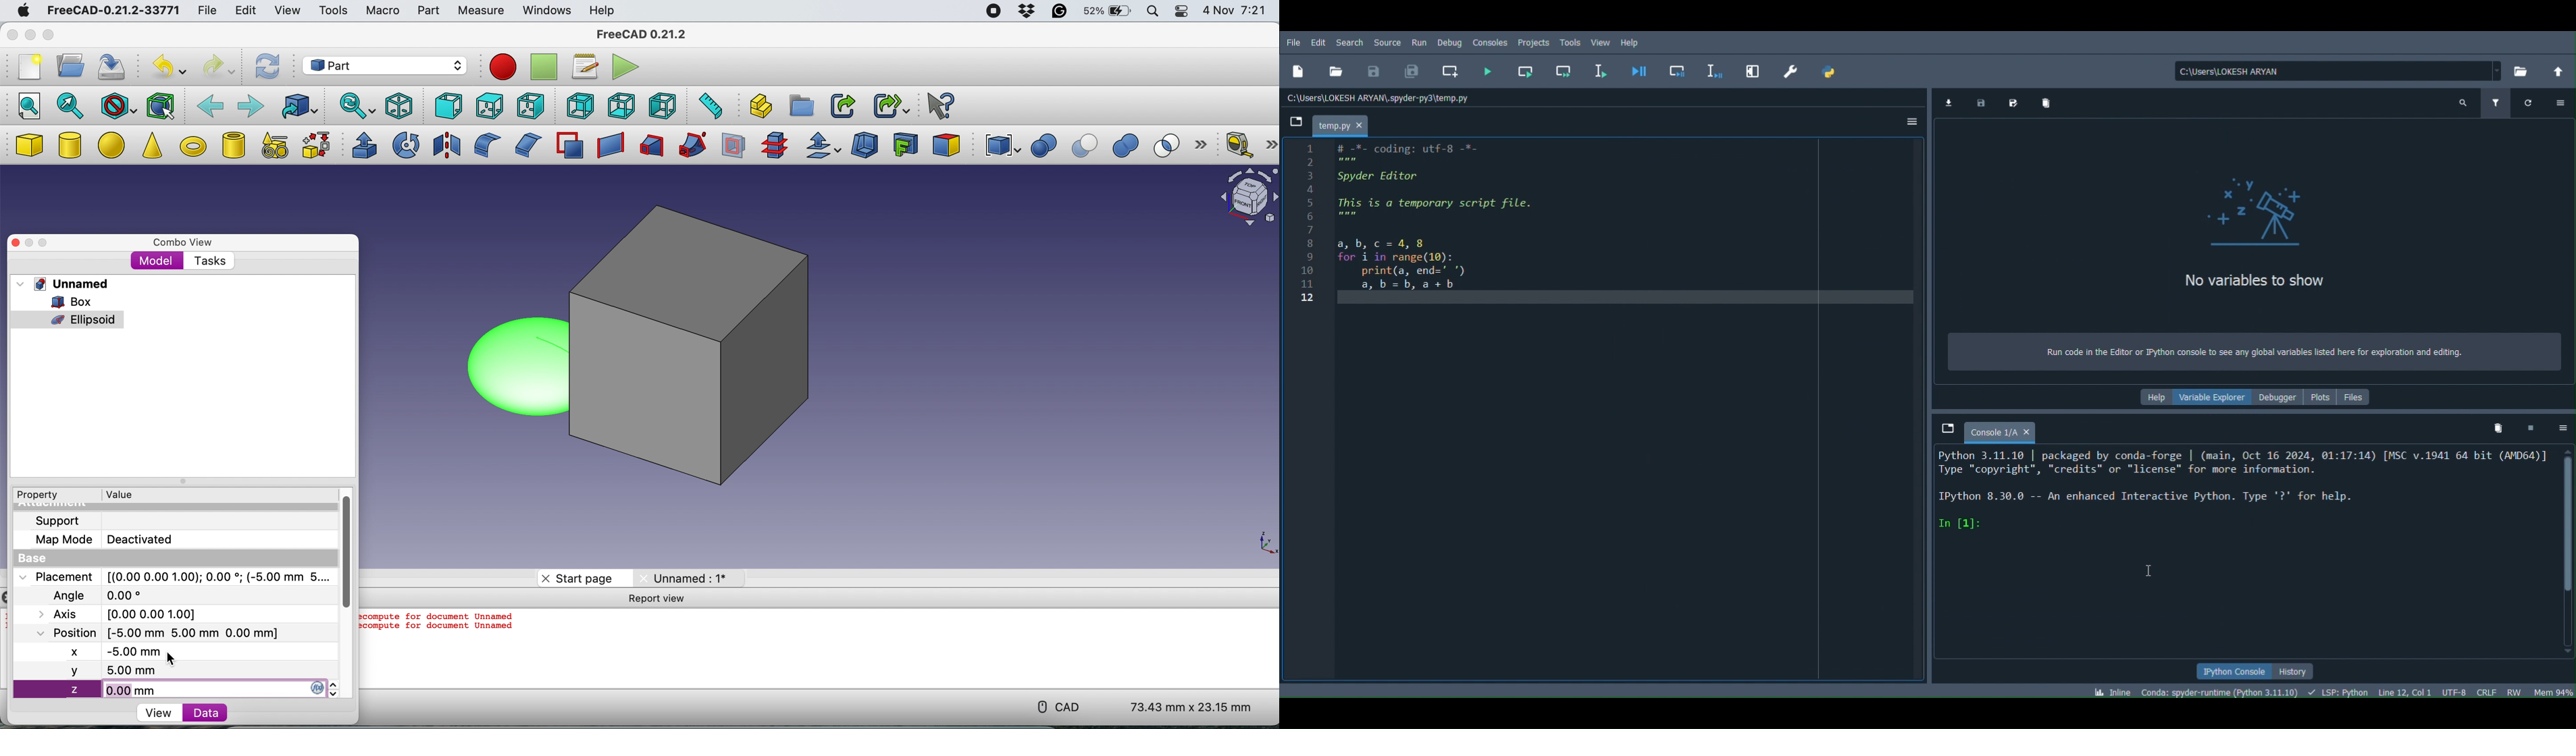 Image resolution: width=2576 pixels, height=756 pixels. I want to click on file, so click(208, 11).